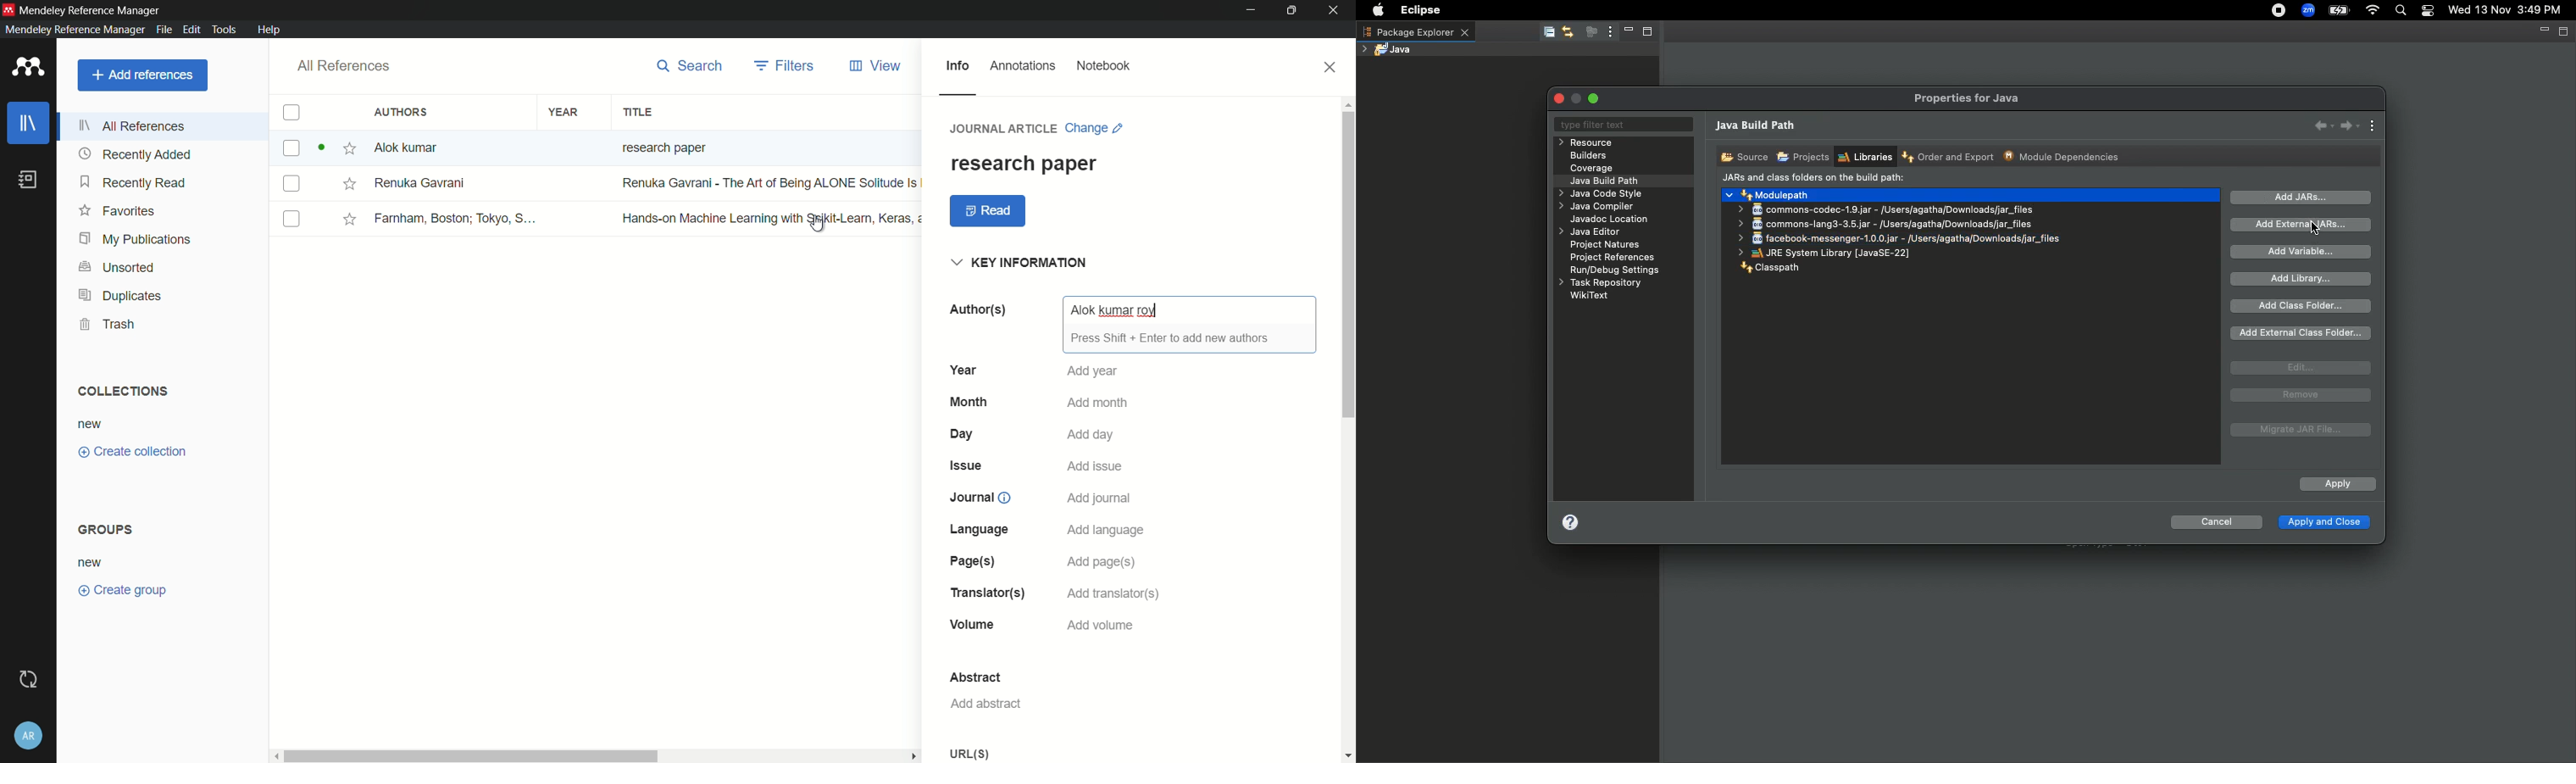 Image resolution: width=2576 pixels, height=784 pixels. Describe the element at coordinates (1095, 128) in the screenshot. I see `change` at that location.